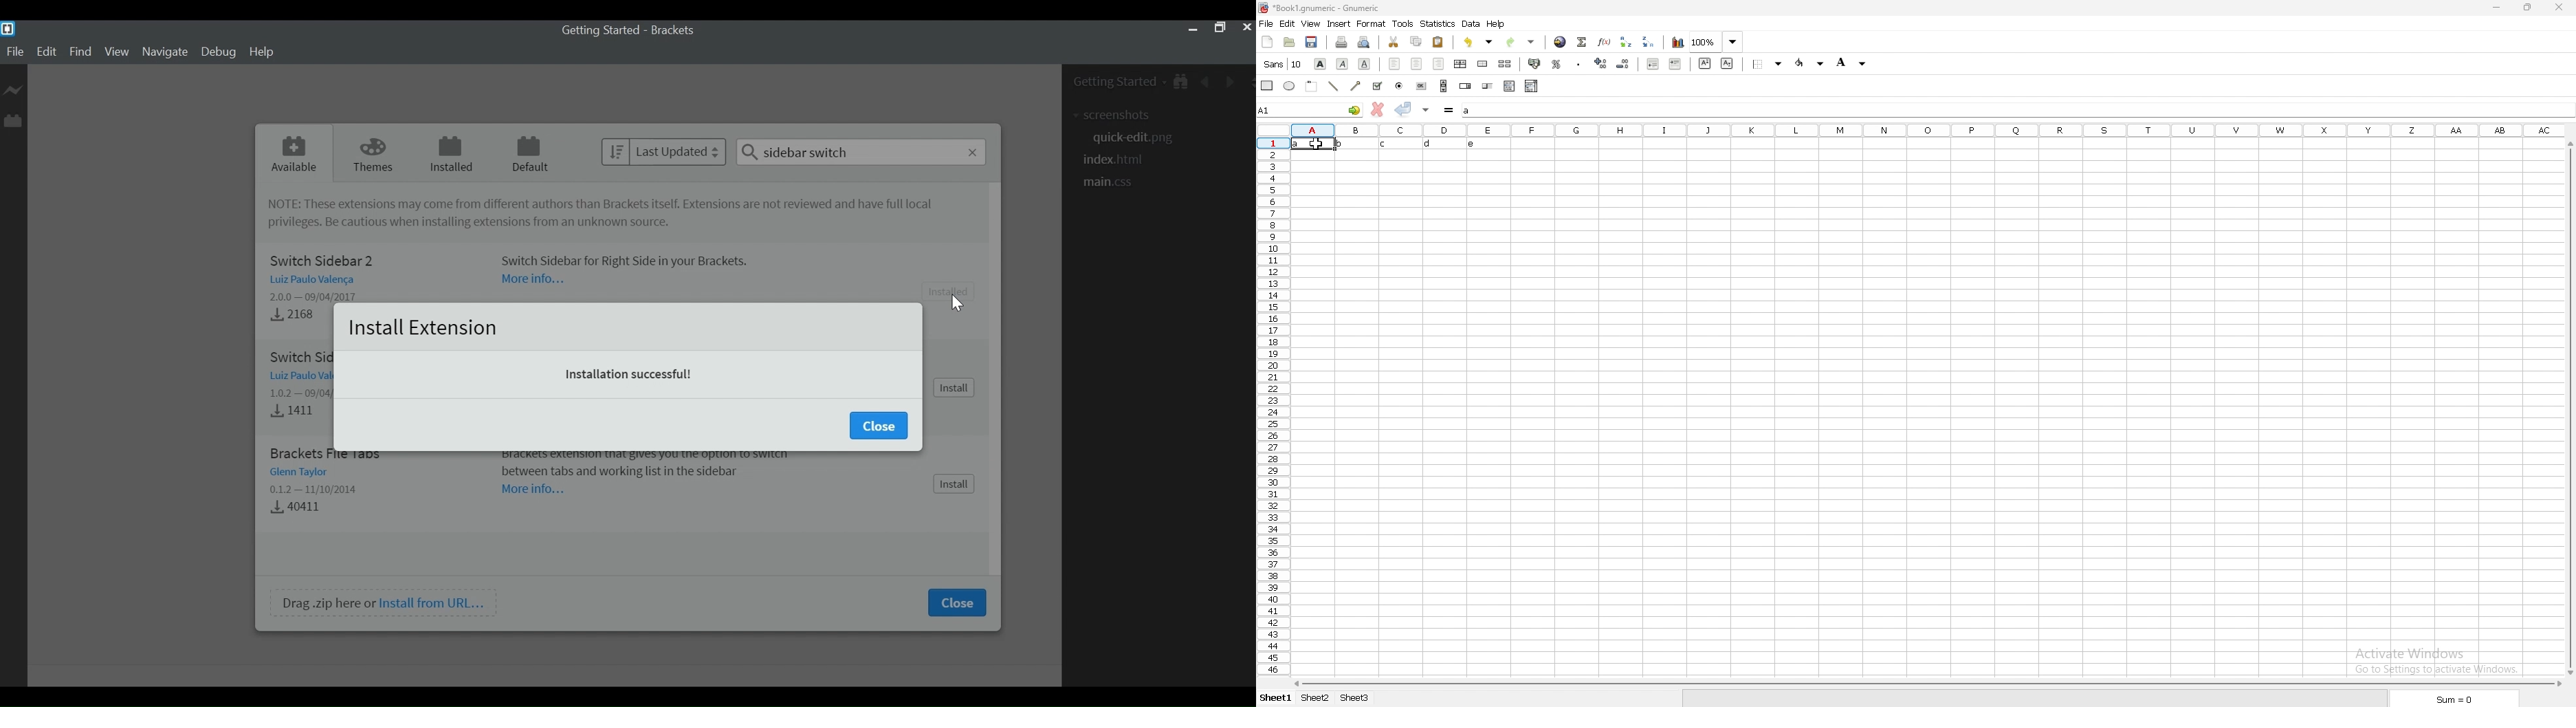 The height and width of the screenshot is (728, 2576). I want to click on extensions, so click(1124, 113).